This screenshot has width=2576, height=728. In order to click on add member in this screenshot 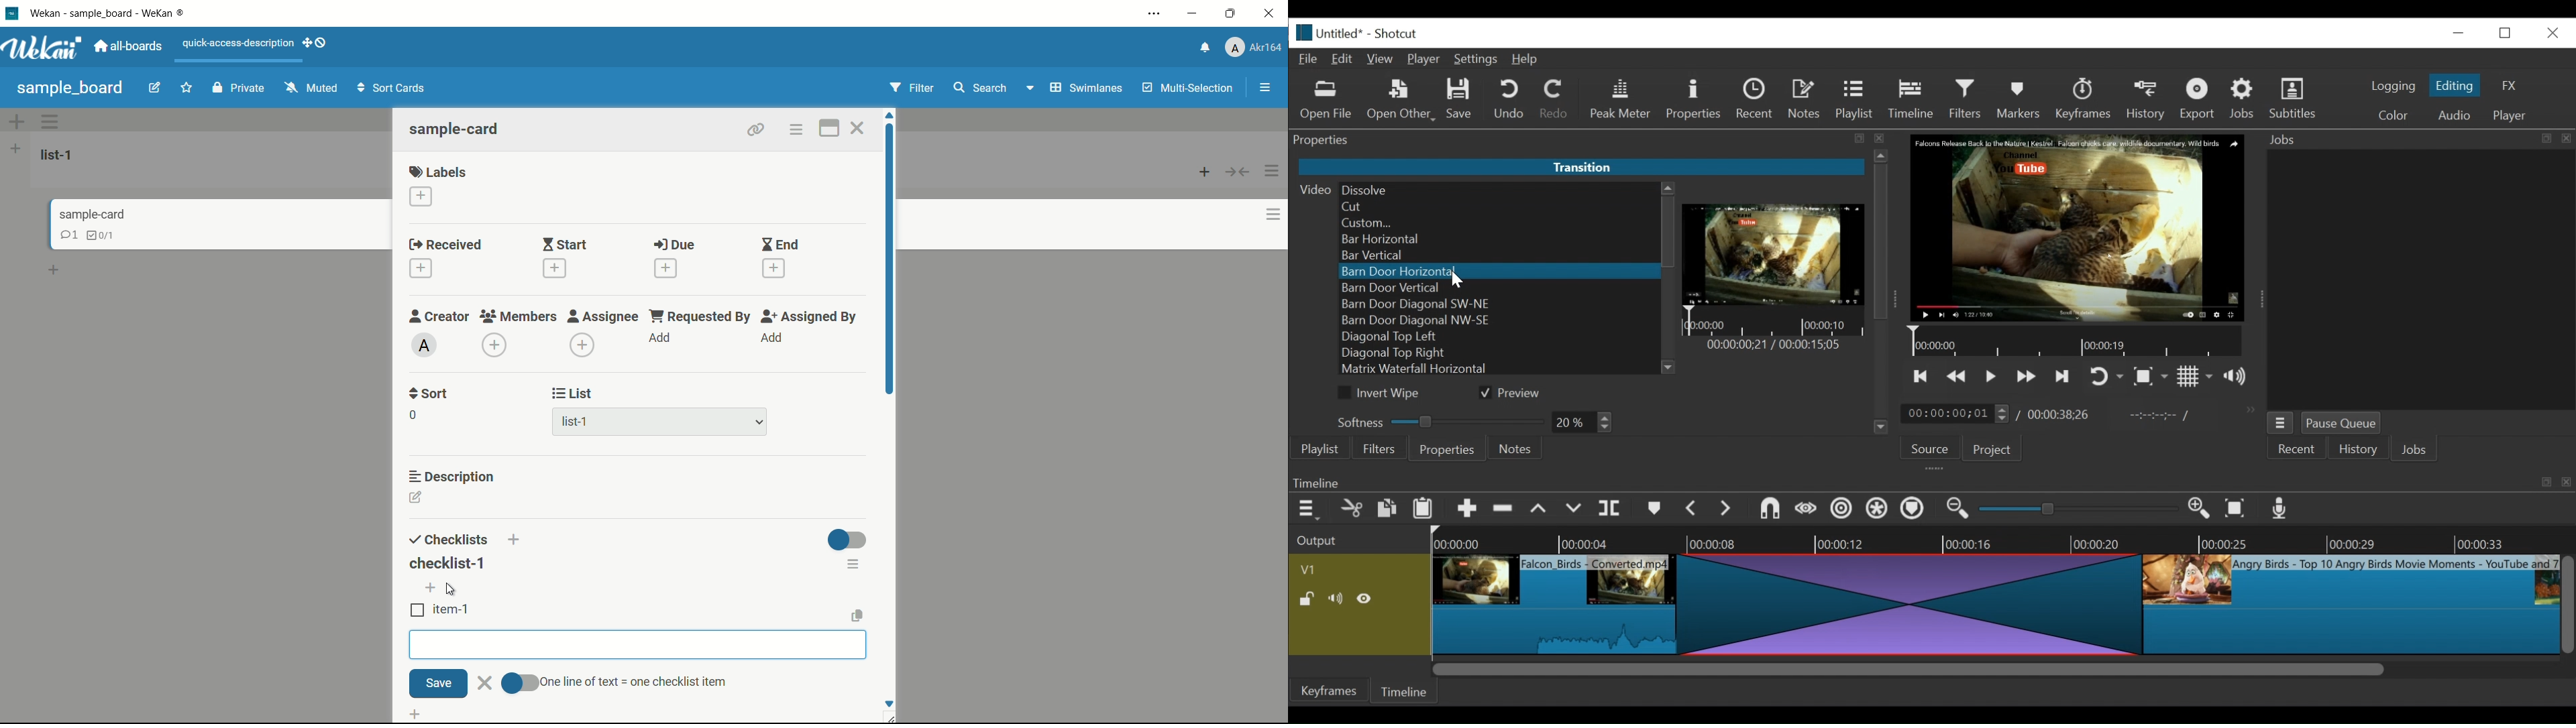, I will do `click(496, 345)`.